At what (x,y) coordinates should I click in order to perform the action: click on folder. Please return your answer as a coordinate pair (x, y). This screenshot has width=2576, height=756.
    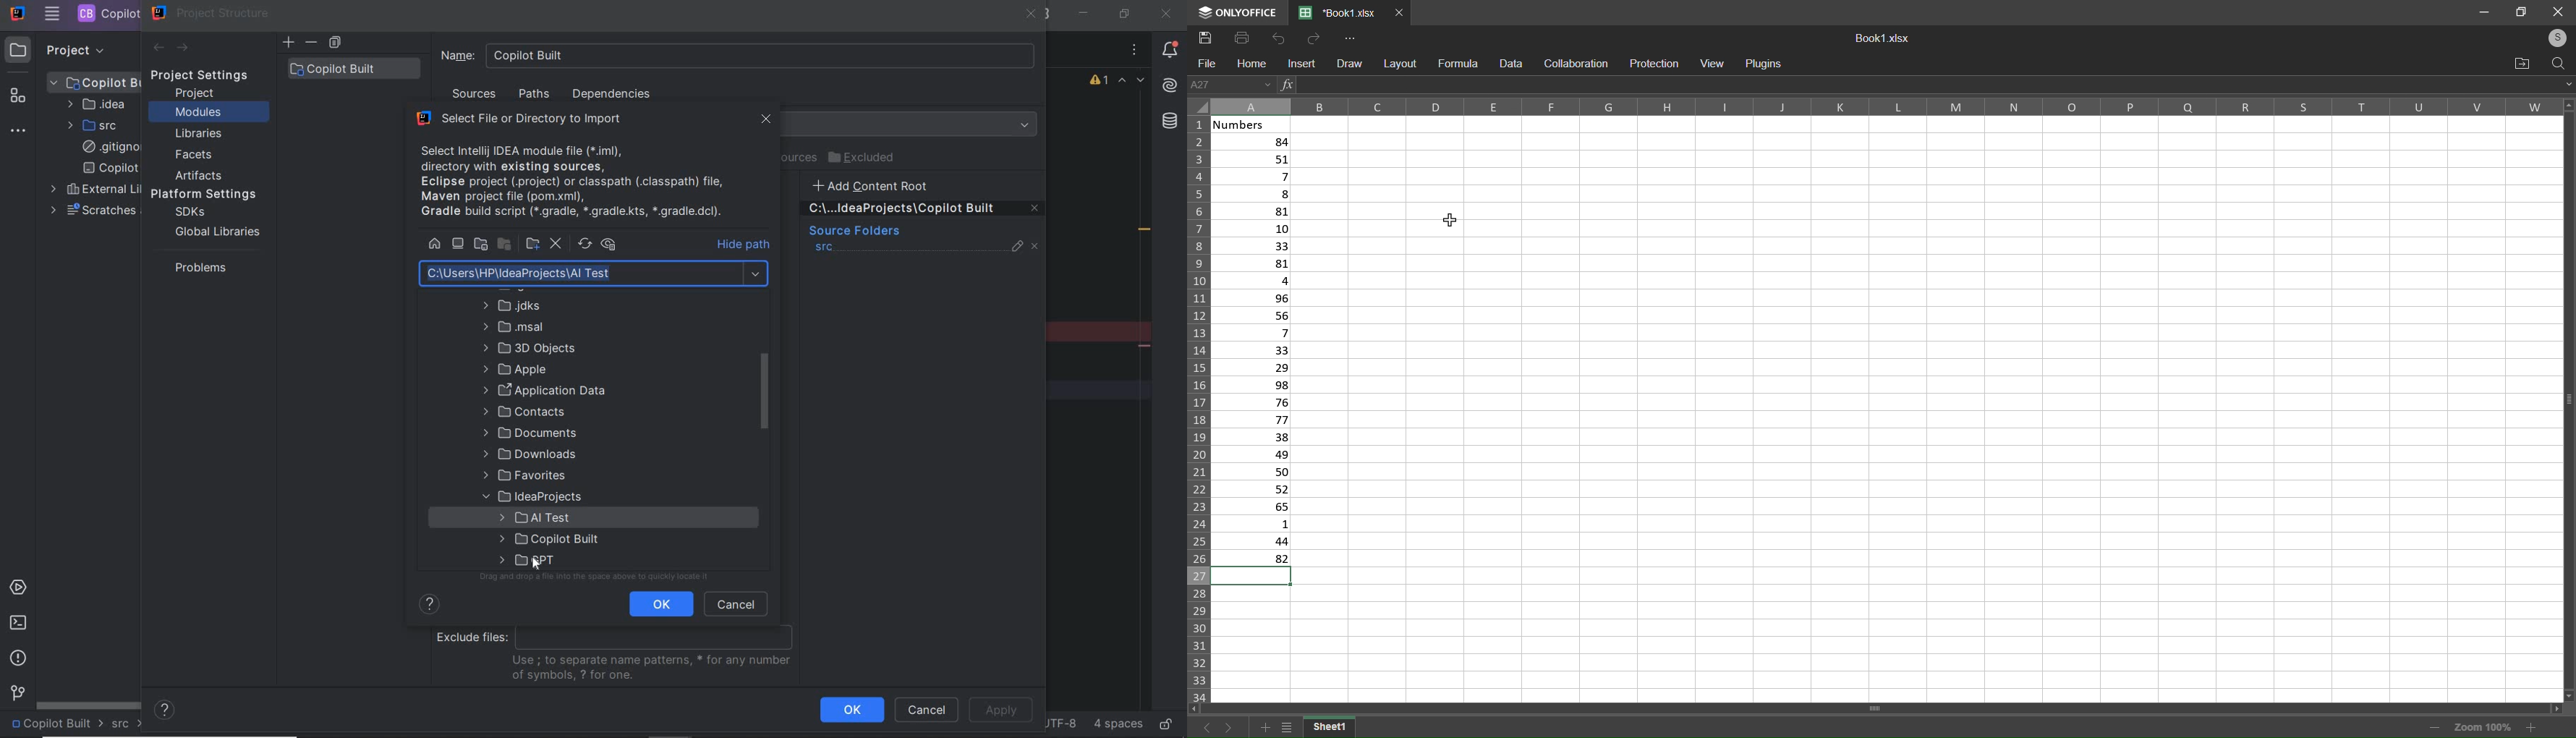
    Looking at the image, I should click on (513, 369).